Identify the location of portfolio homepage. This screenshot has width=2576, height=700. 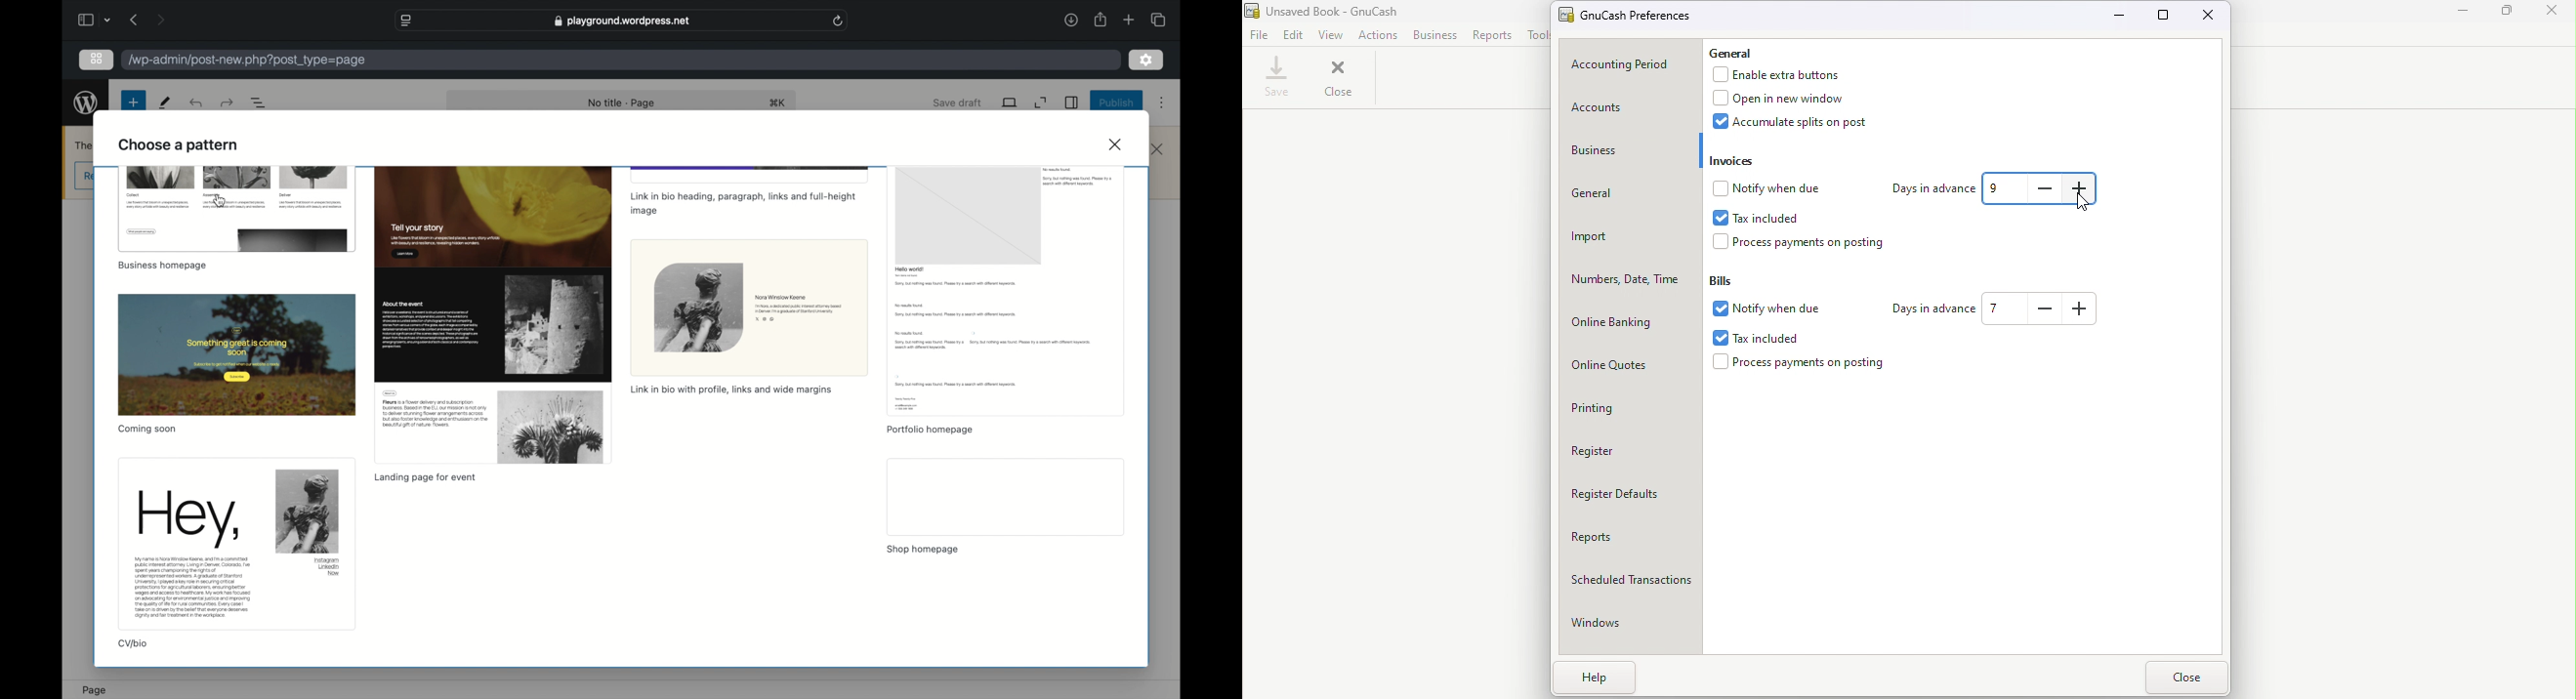
(930, 430).